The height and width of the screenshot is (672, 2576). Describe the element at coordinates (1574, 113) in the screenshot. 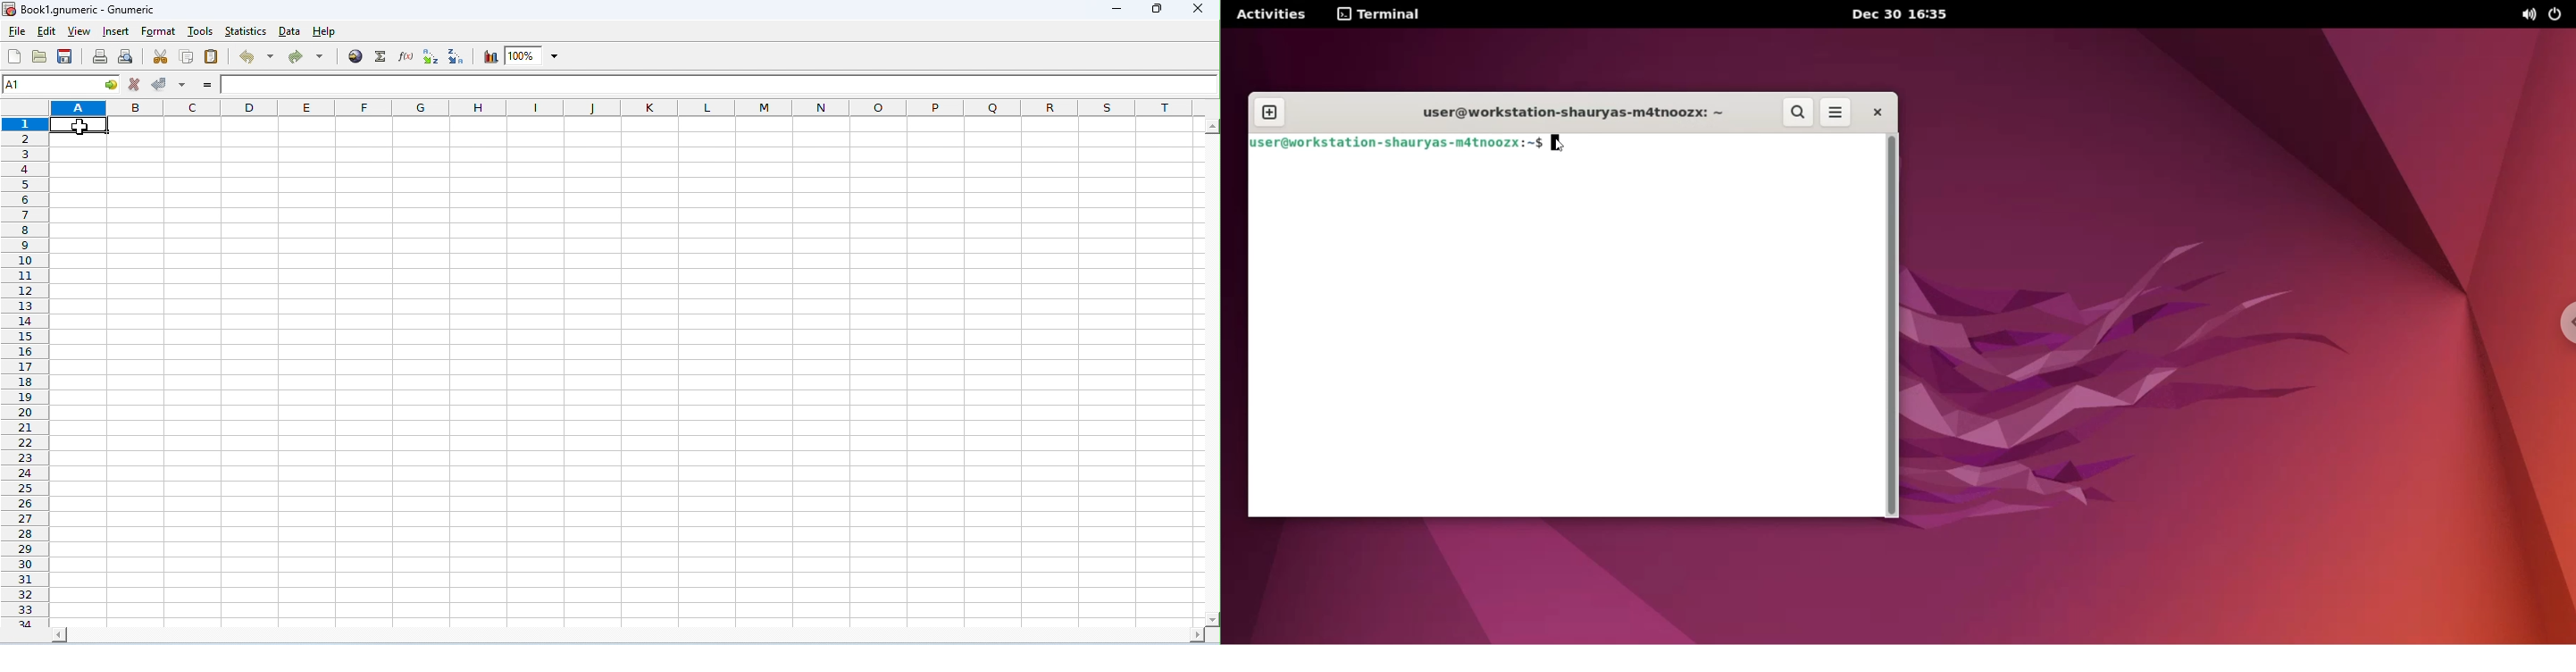

I see `user@workstation-shauryas-m4tnoozx: ~` at that location.